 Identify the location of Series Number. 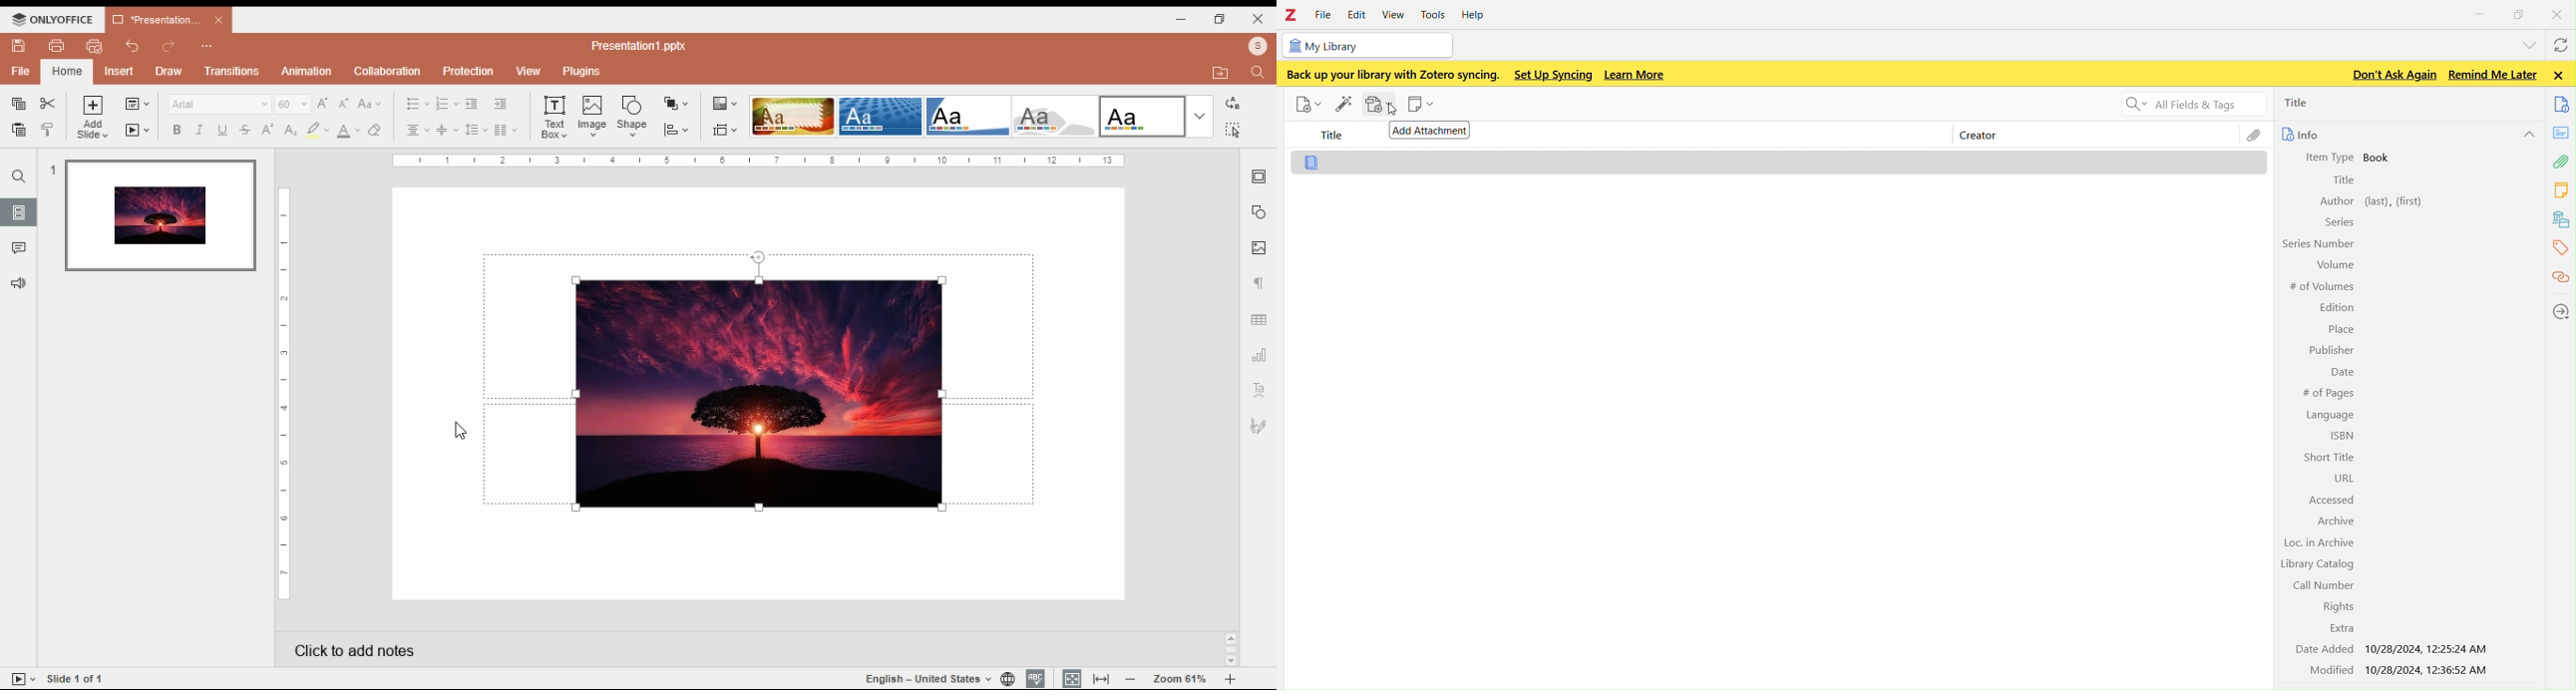
(2318, 245).